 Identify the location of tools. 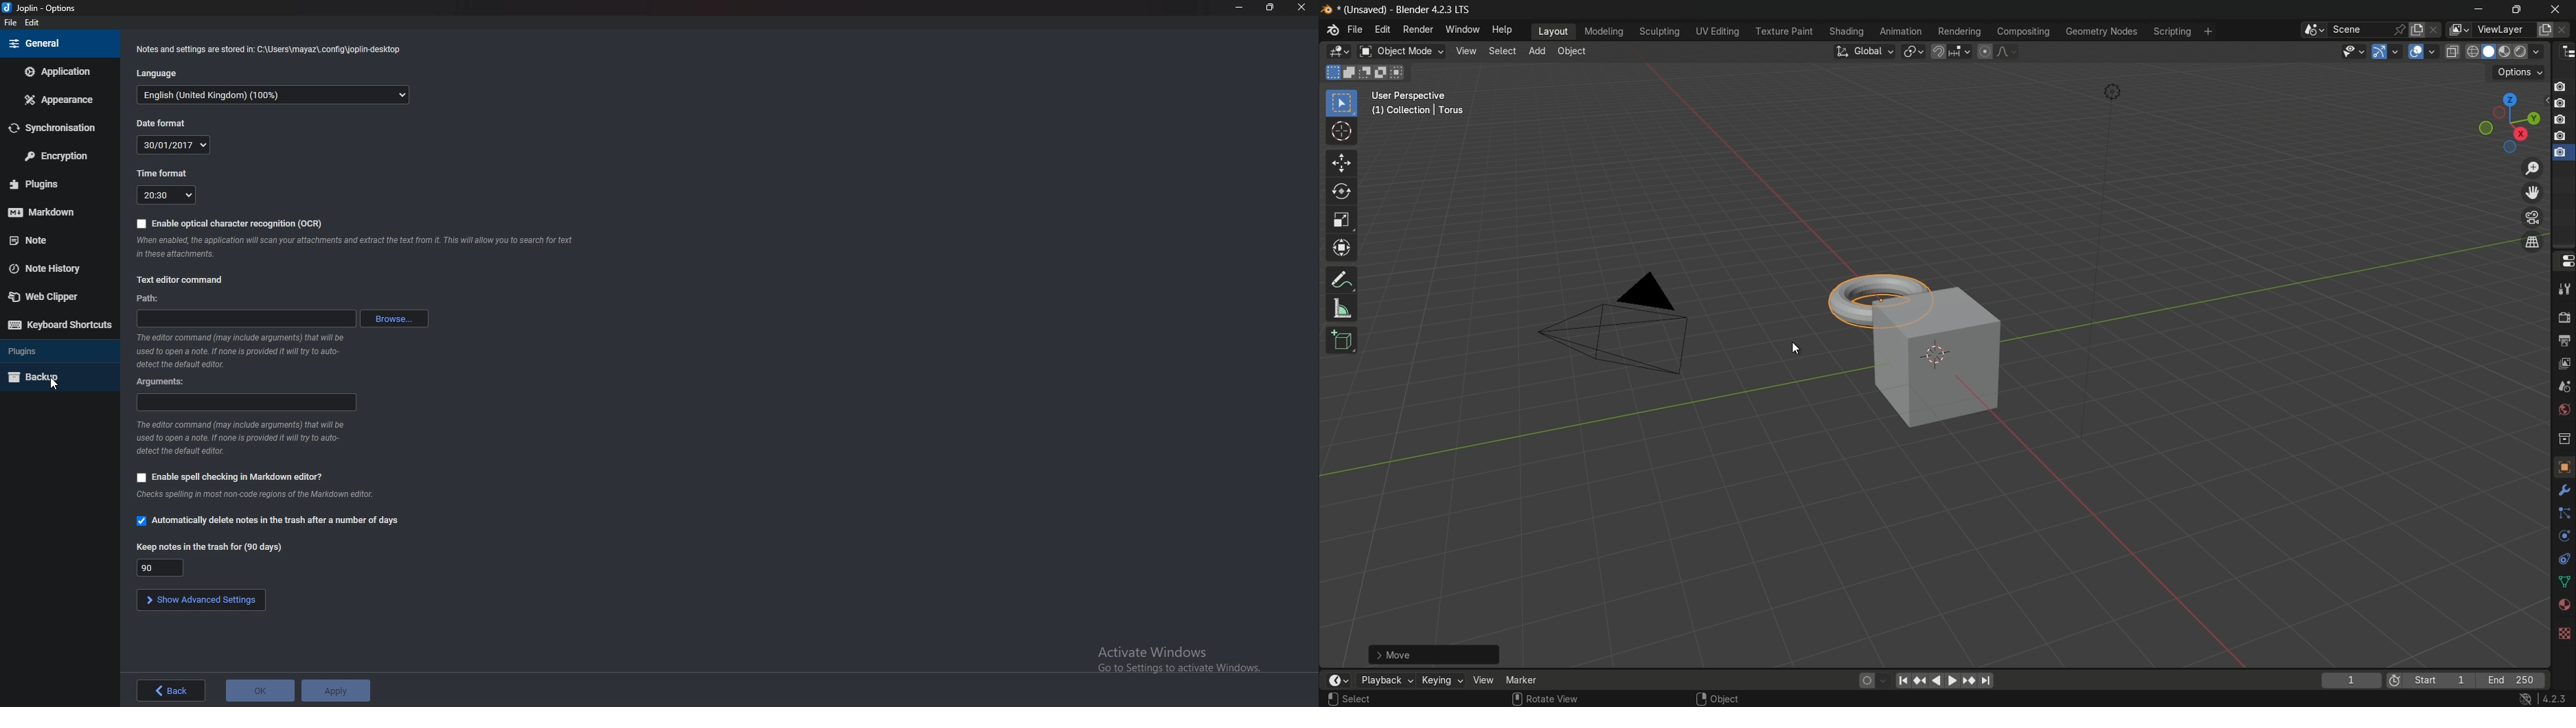
(2564, 287).